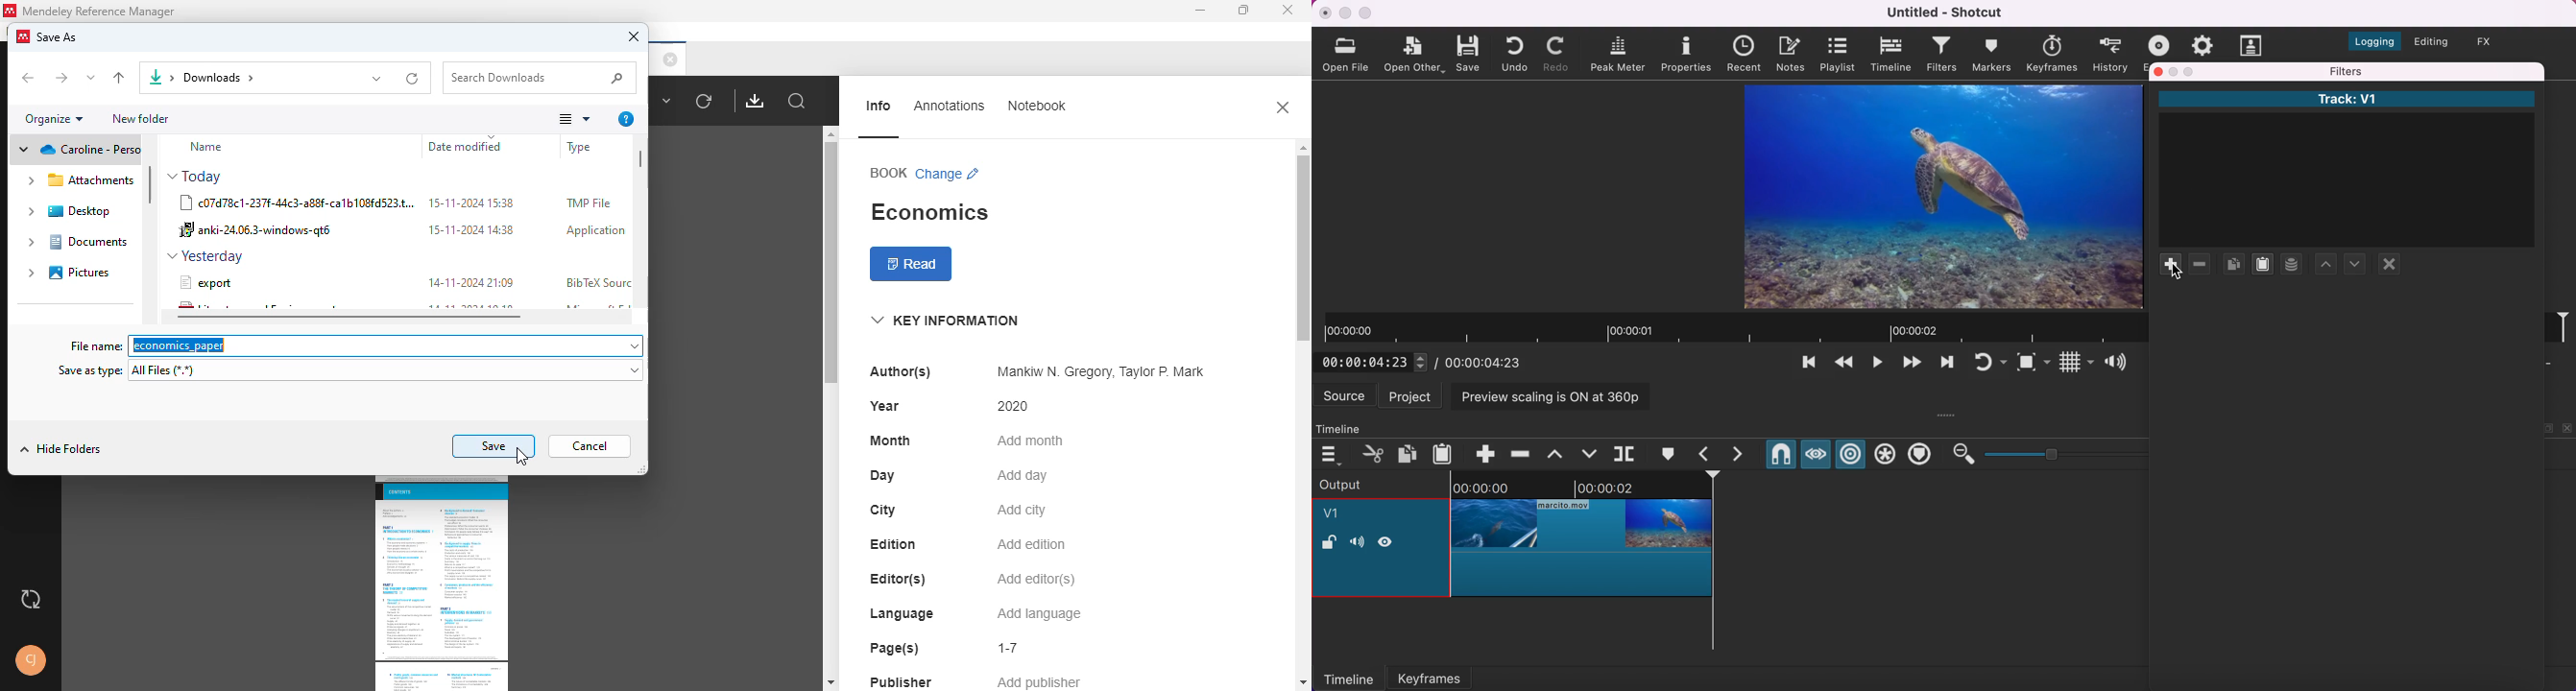 Image resolution: width=2576 pixels, height=700 pixels. Describe the element at coordinates (388, 373) in the screenshot. I see `All Files(*.*)` at that location.